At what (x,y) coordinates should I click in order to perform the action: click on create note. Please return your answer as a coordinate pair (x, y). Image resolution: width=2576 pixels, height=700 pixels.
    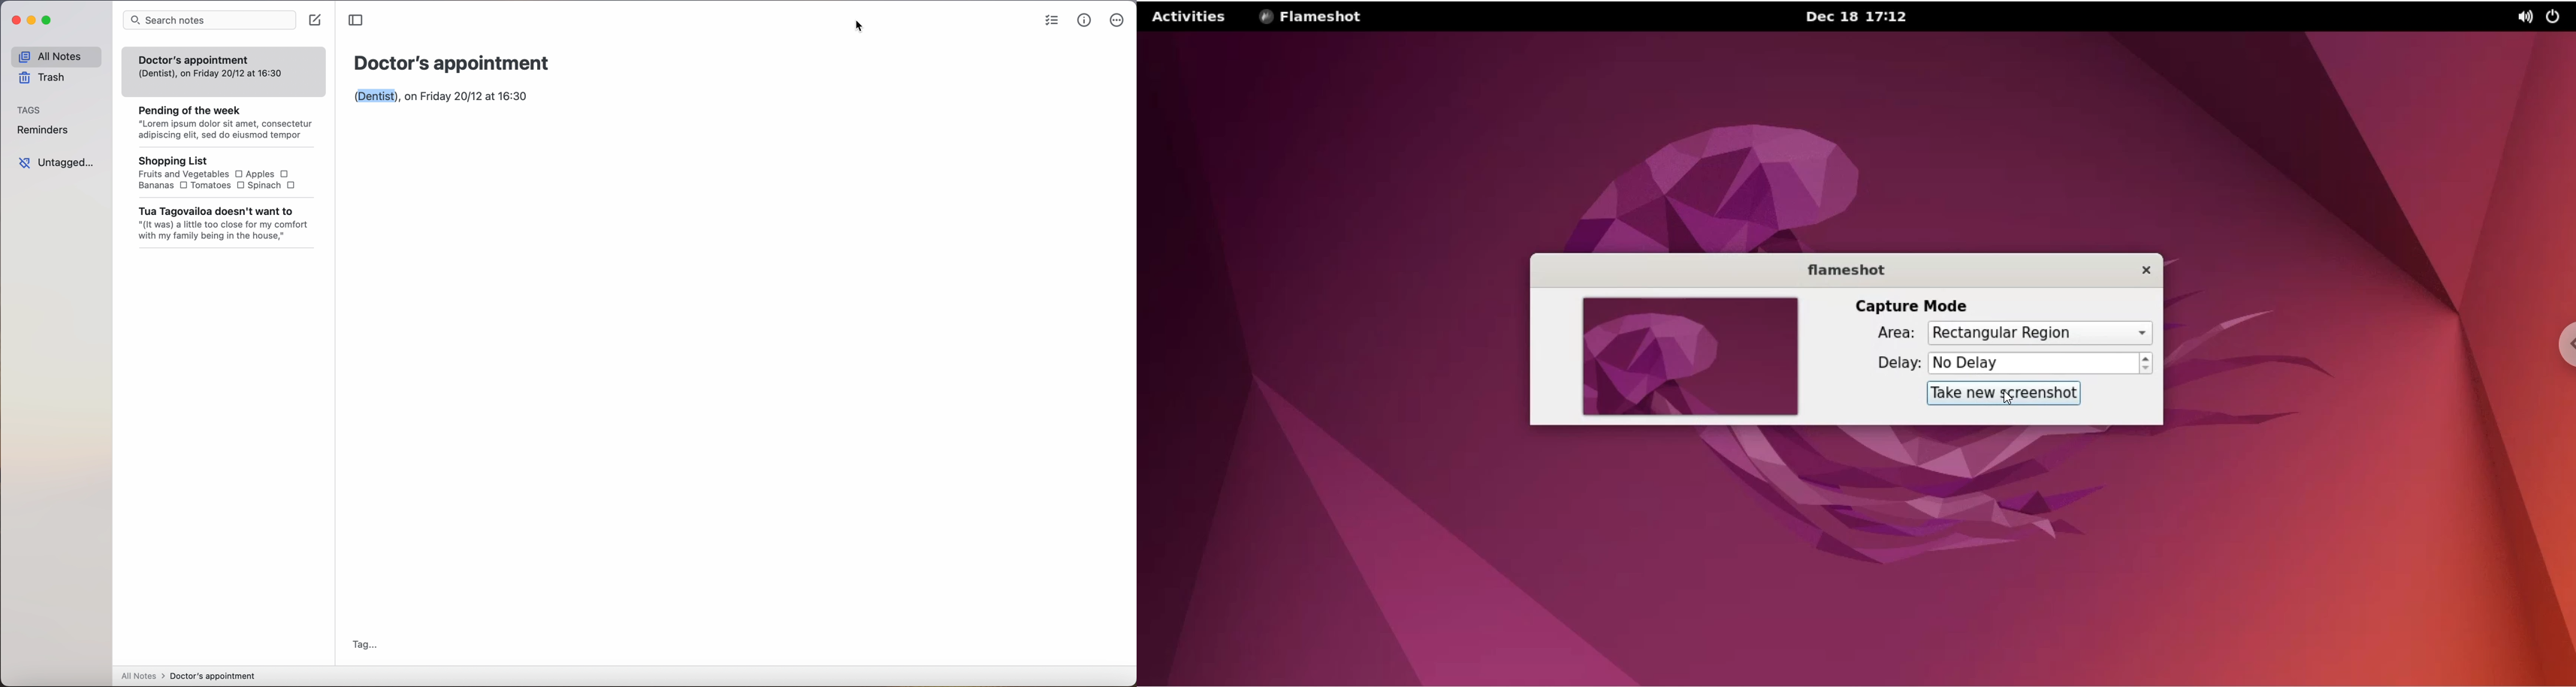
    Looking at the image, I should click on (317, 21).